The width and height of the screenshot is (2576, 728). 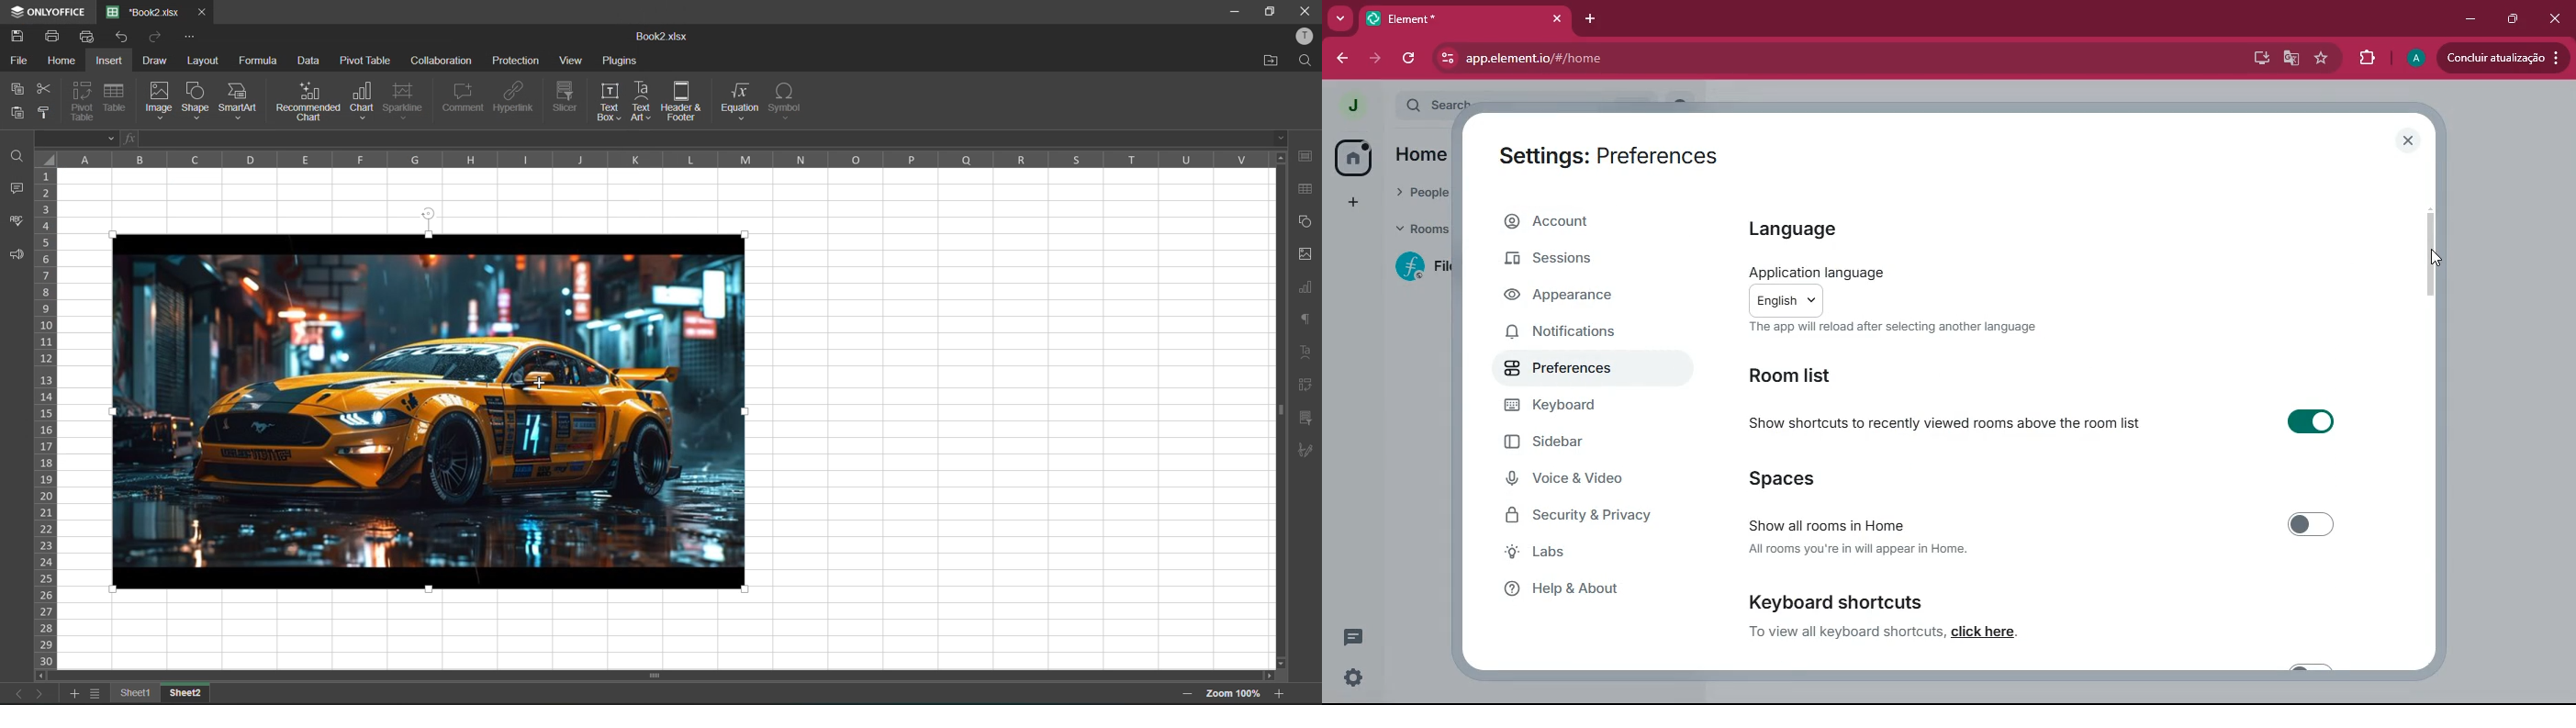 I want to click on image inserted, so click(x=427, y=410).